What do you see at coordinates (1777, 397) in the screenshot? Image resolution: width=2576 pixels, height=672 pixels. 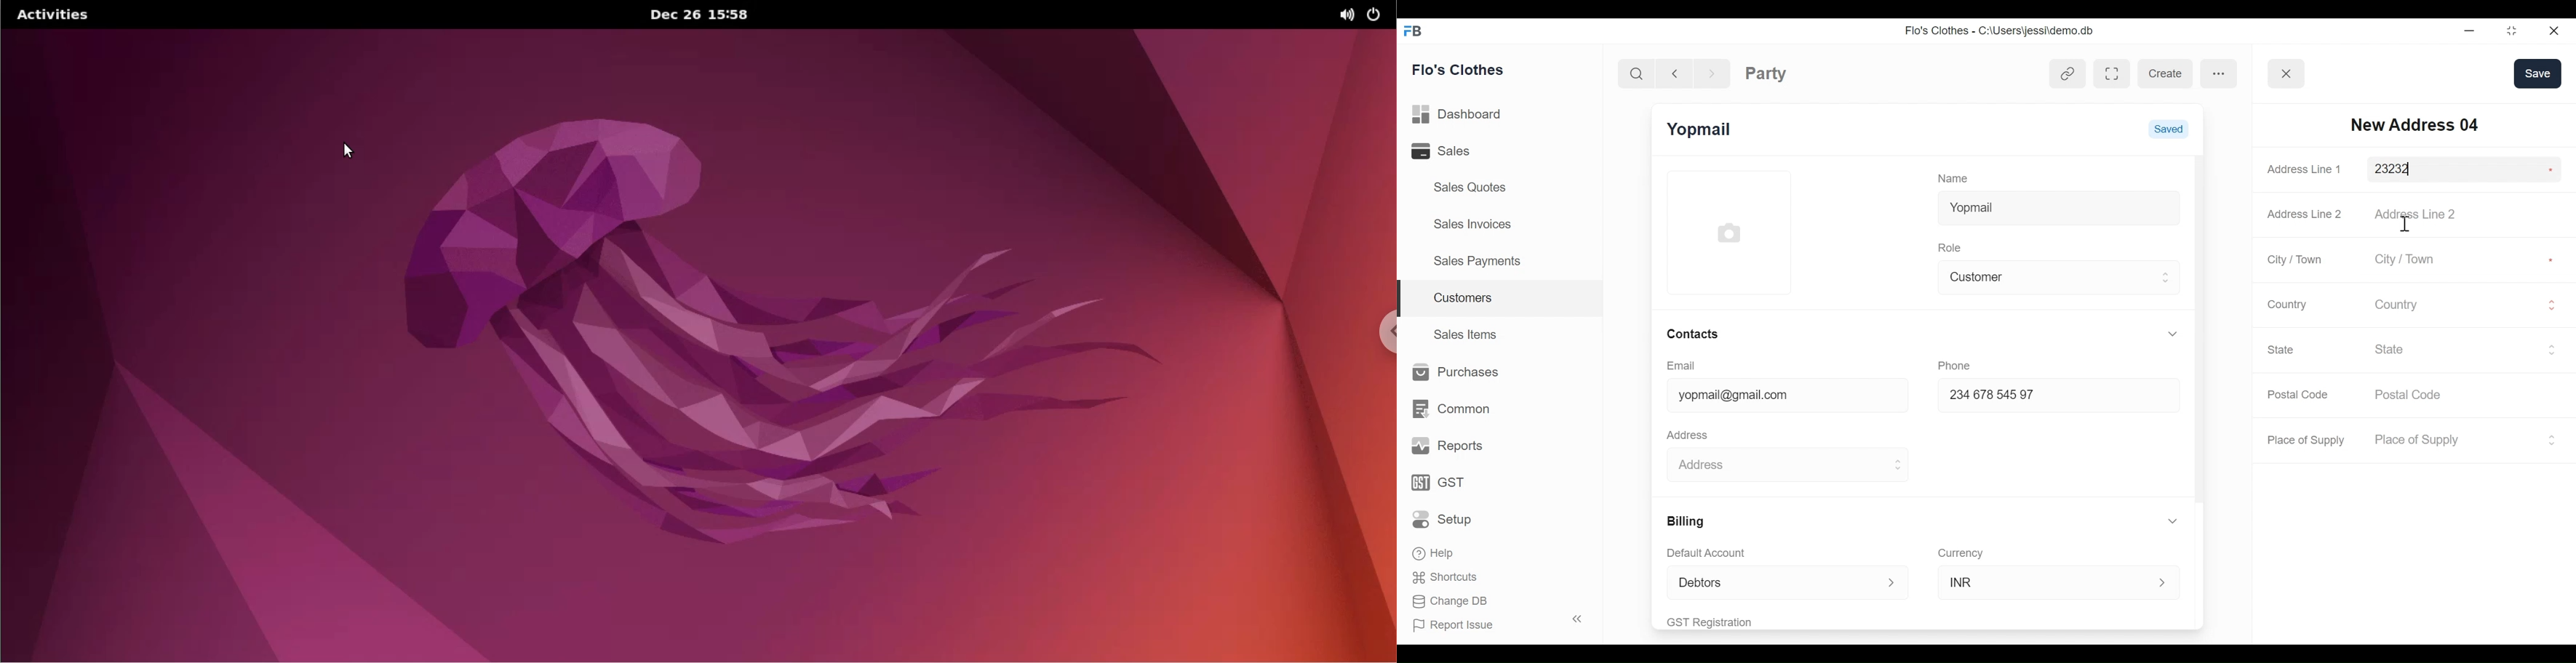 I see `yopmail@gmail.com` at bounding box center [1777, 397].